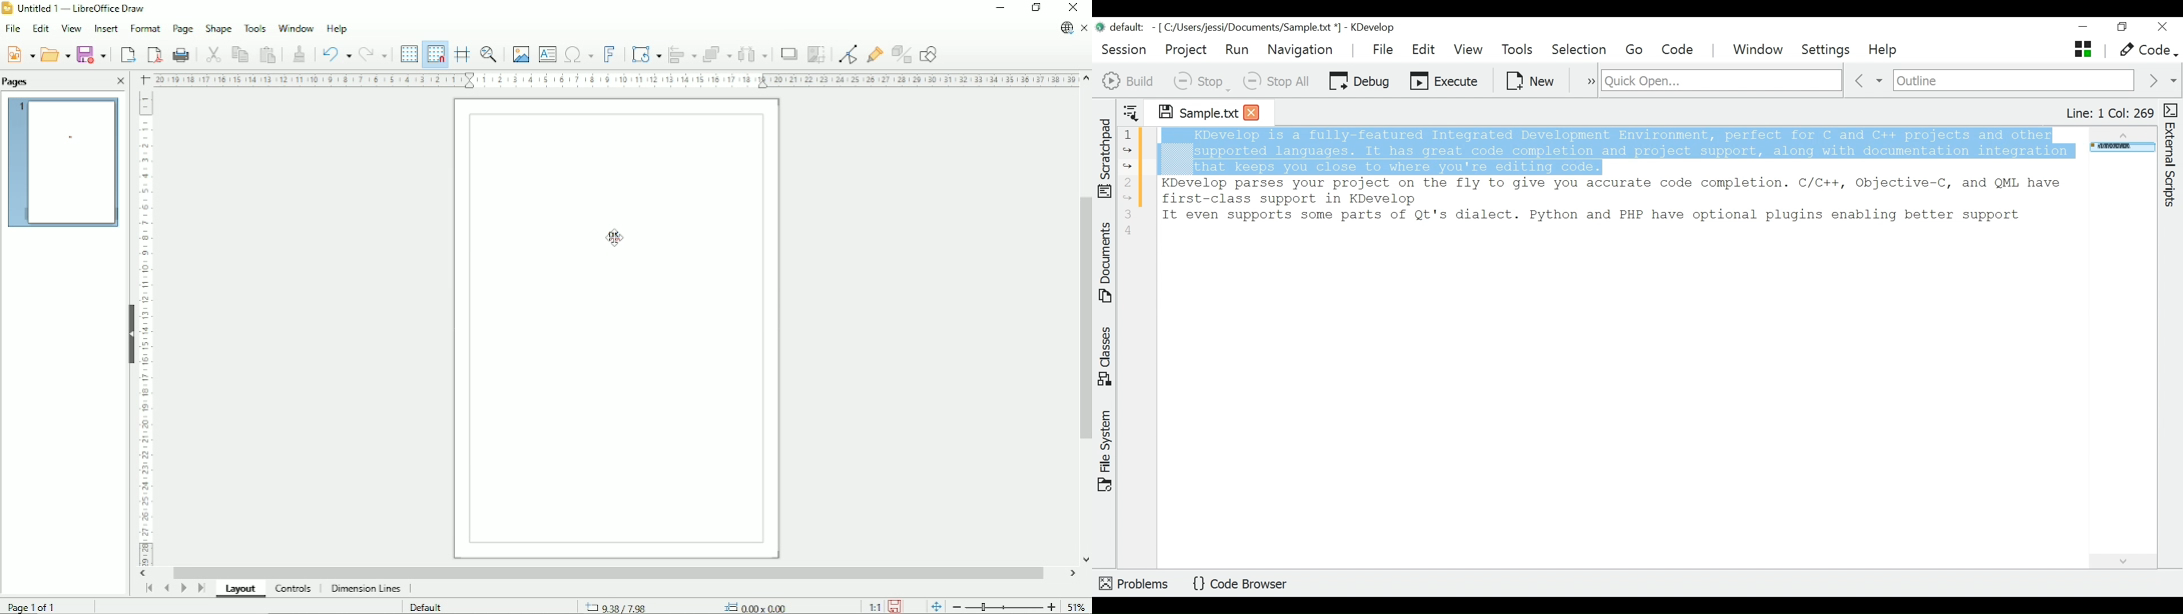 The image size is (2184, 616). Describe the element at coordinates (754, 54) in the screenshot. I see `Distribute` at that location.